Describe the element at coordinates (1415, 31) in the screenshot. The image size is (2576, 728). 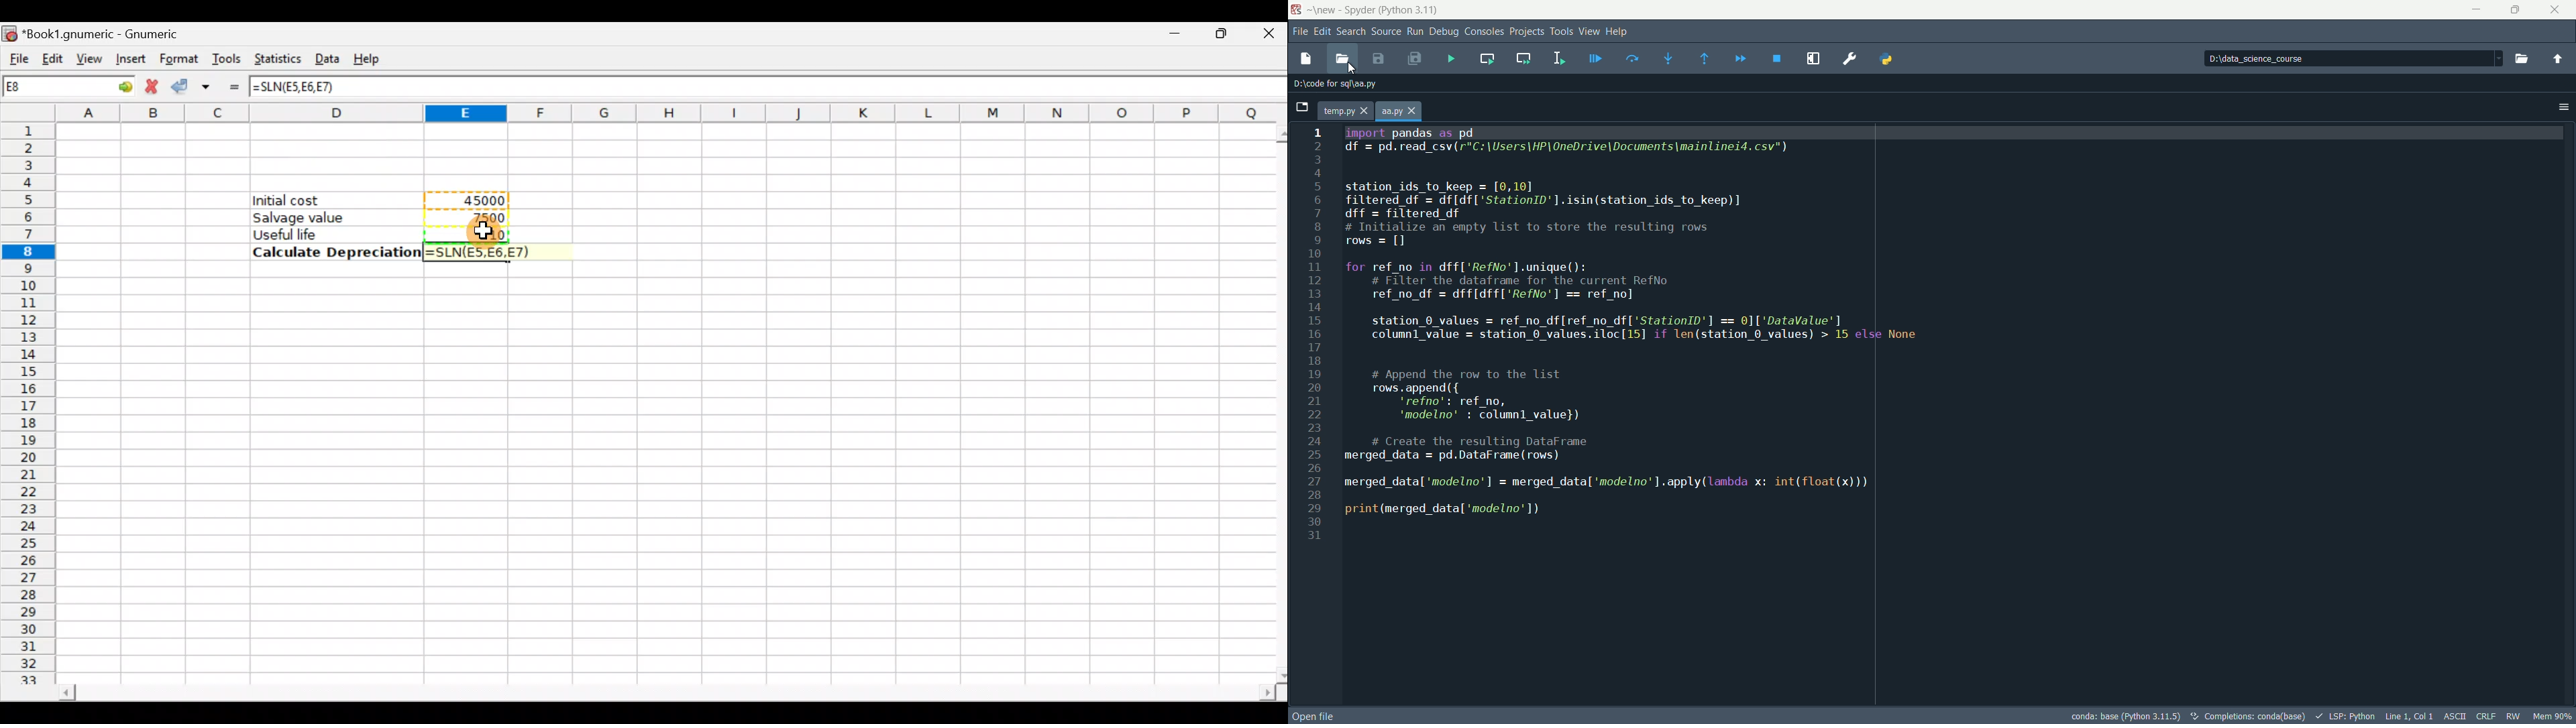
I see `run menu` at that location.